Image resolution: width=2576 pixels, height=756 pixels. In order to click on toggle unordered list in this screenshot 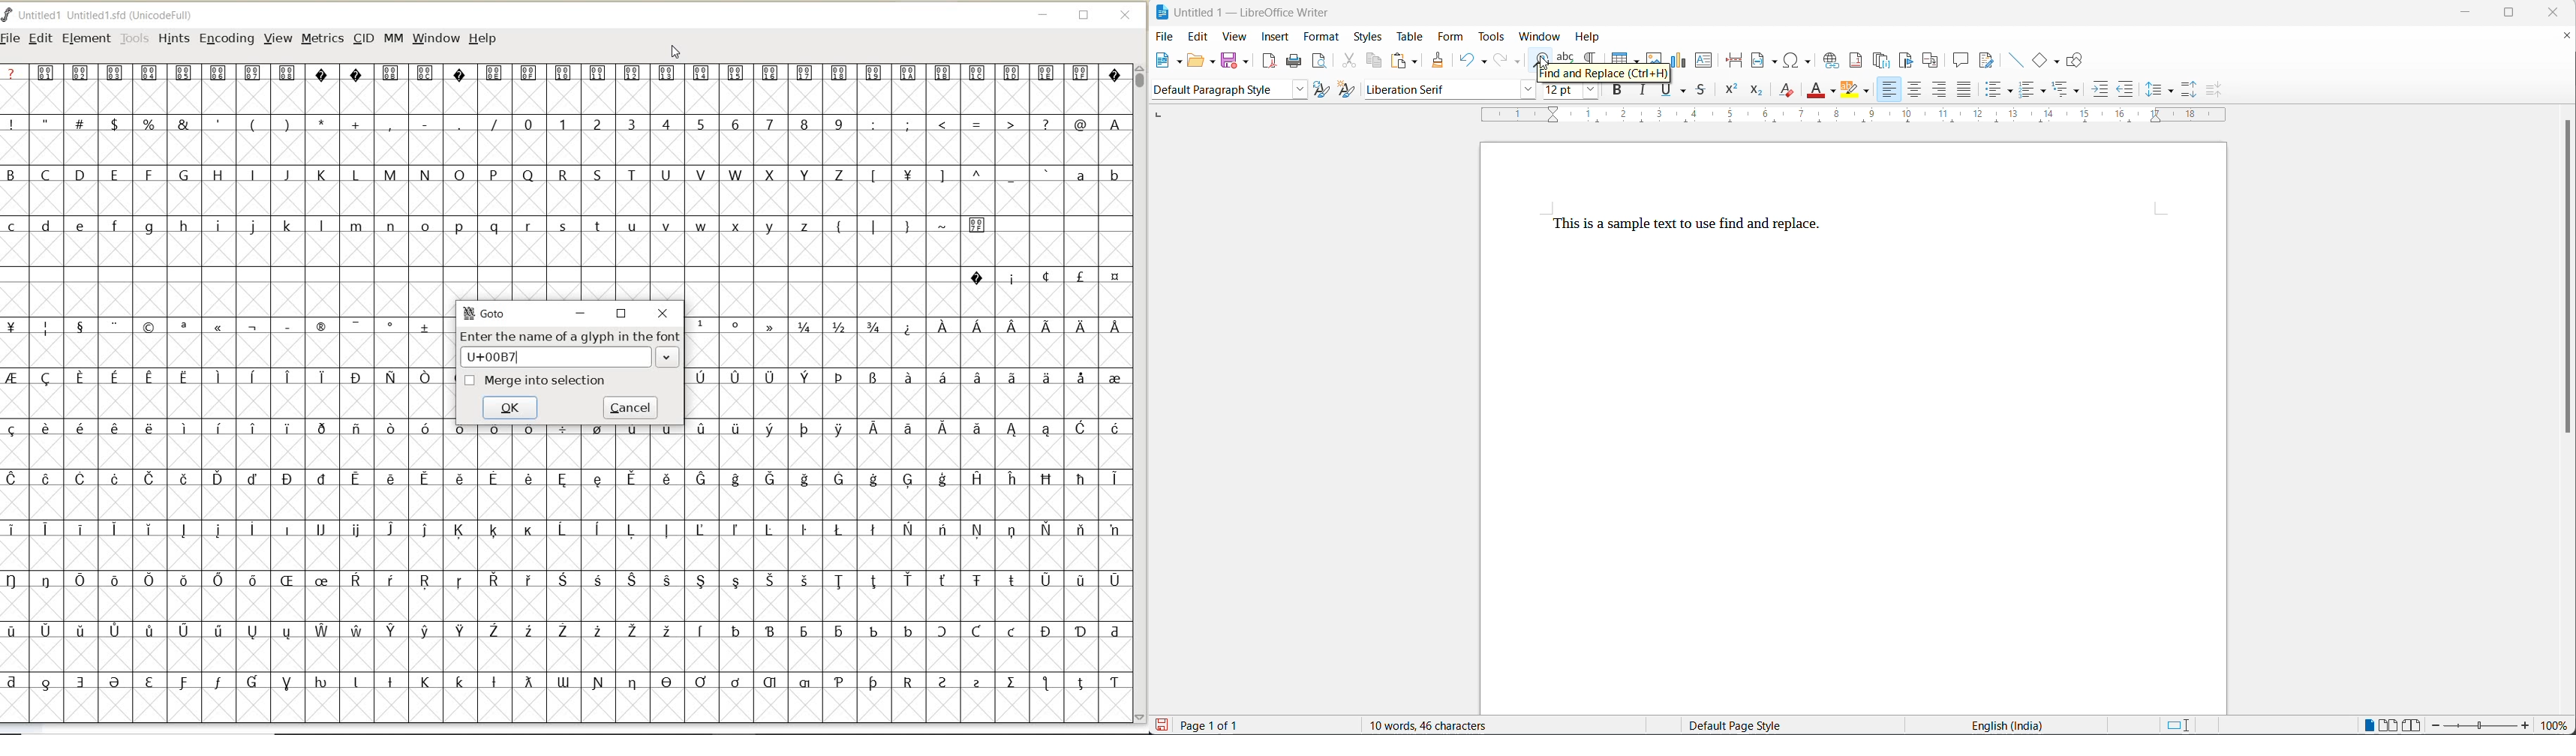, I will do `click(1997, 92)`.